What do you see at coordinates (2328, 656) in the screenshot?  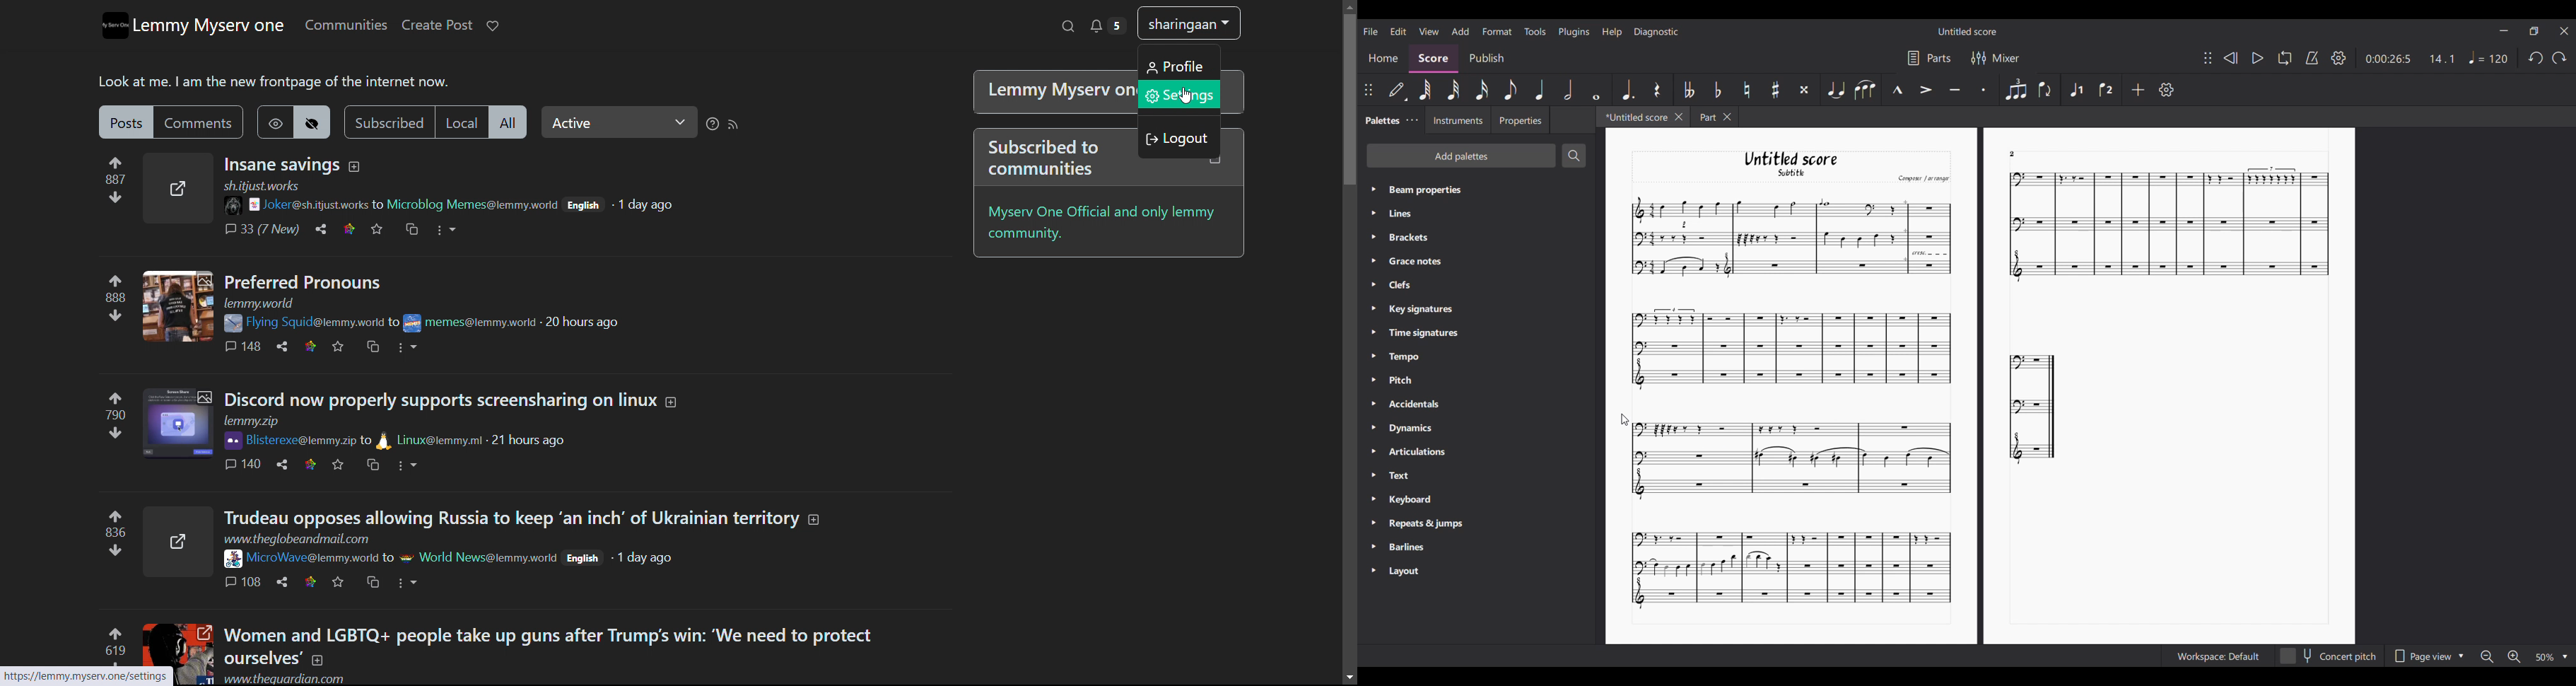 I see `Concert pitch` at bounding box center [2328, 656].